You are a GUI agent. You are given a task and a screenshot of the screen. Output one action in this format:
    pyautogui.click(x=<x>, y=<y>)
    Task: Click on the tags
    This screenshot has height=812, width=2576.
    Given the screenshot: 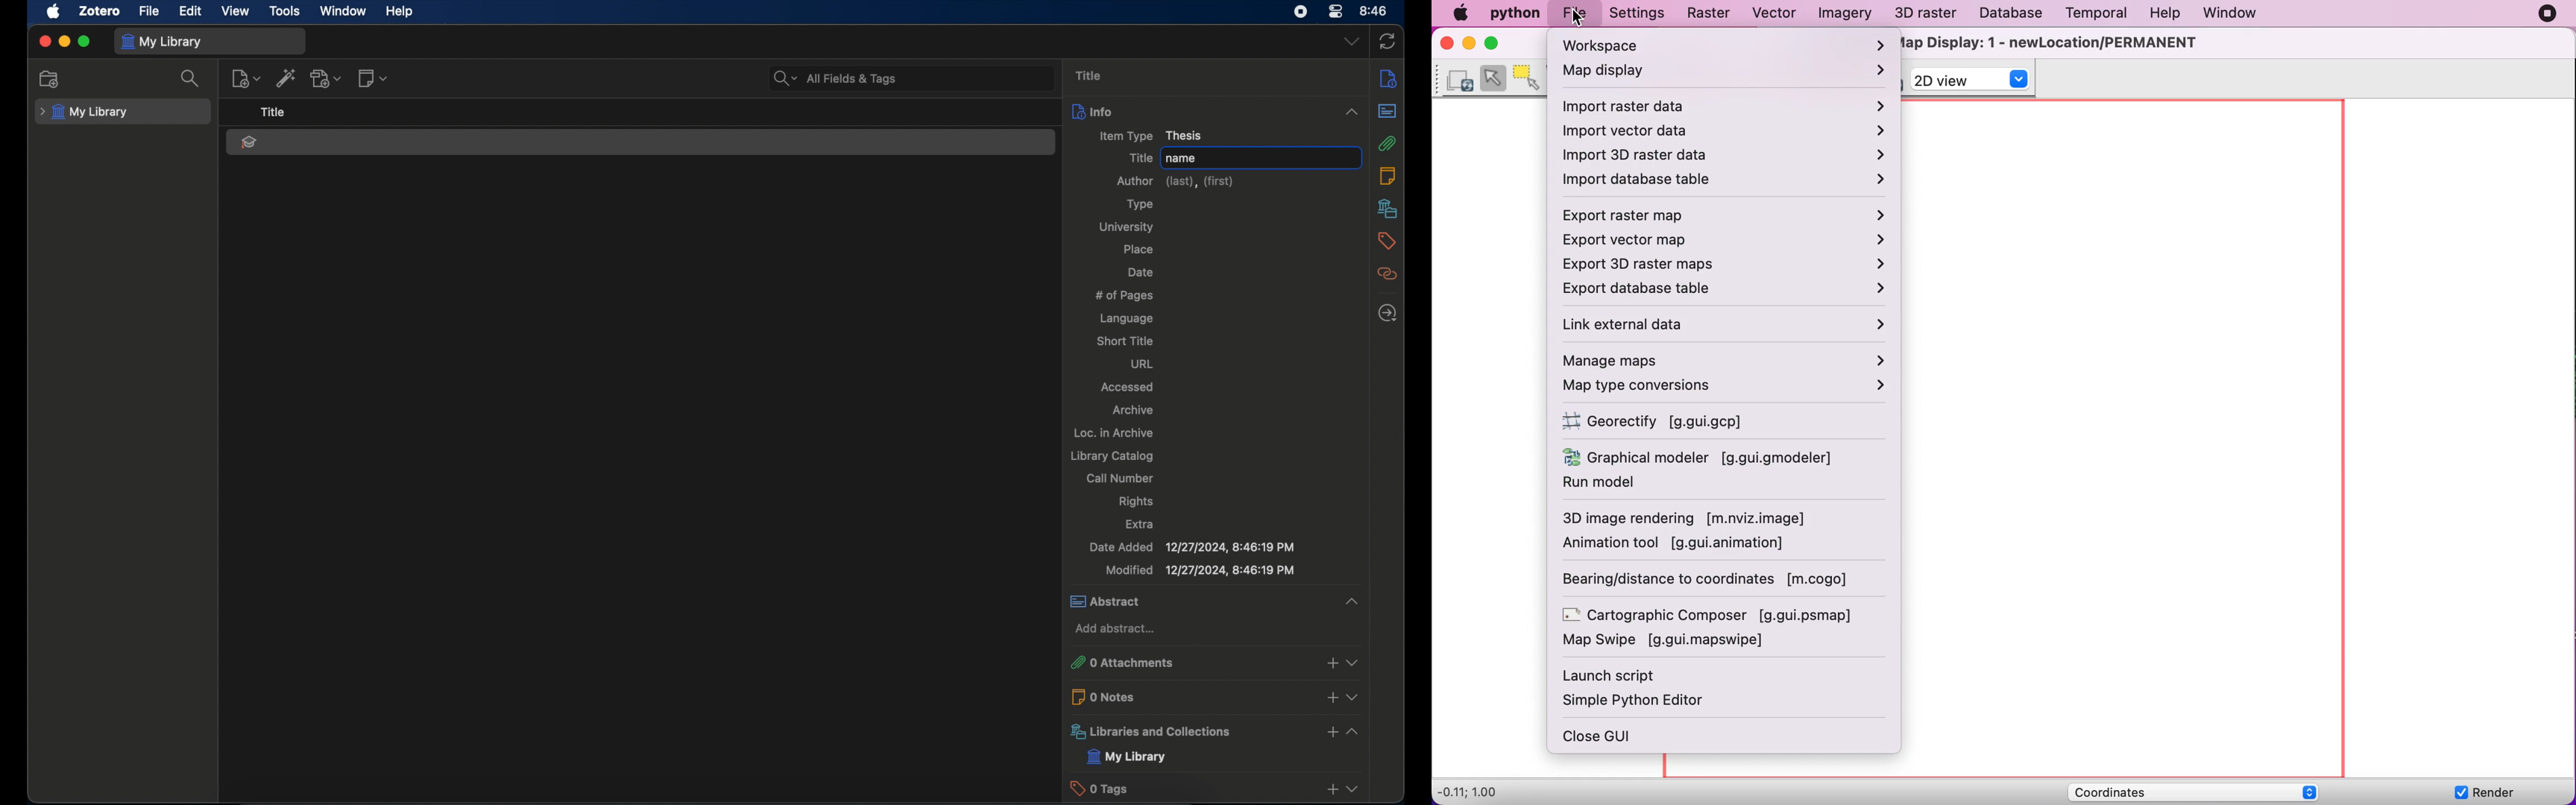 What is the action you would take?
    pyautogui.click(x=1386, y=241)
    